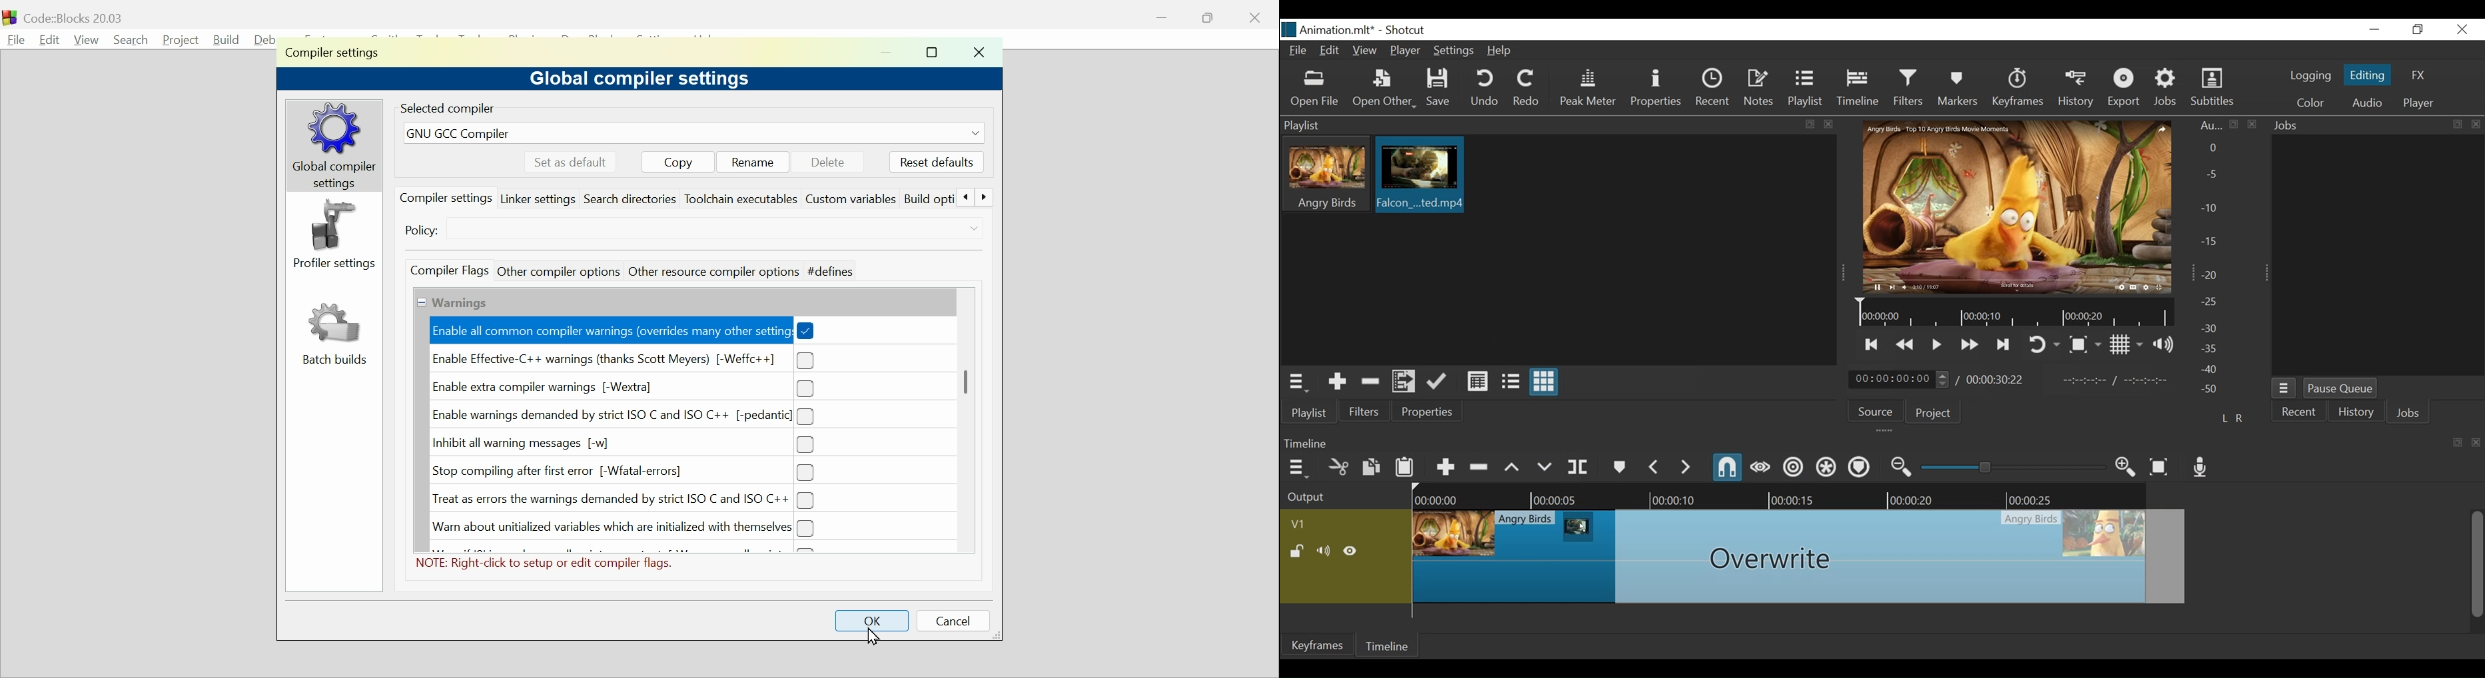  What do you see at coordinates (977, 53) in the screenshot?
I see `Close` at bounding box center [977, 53].